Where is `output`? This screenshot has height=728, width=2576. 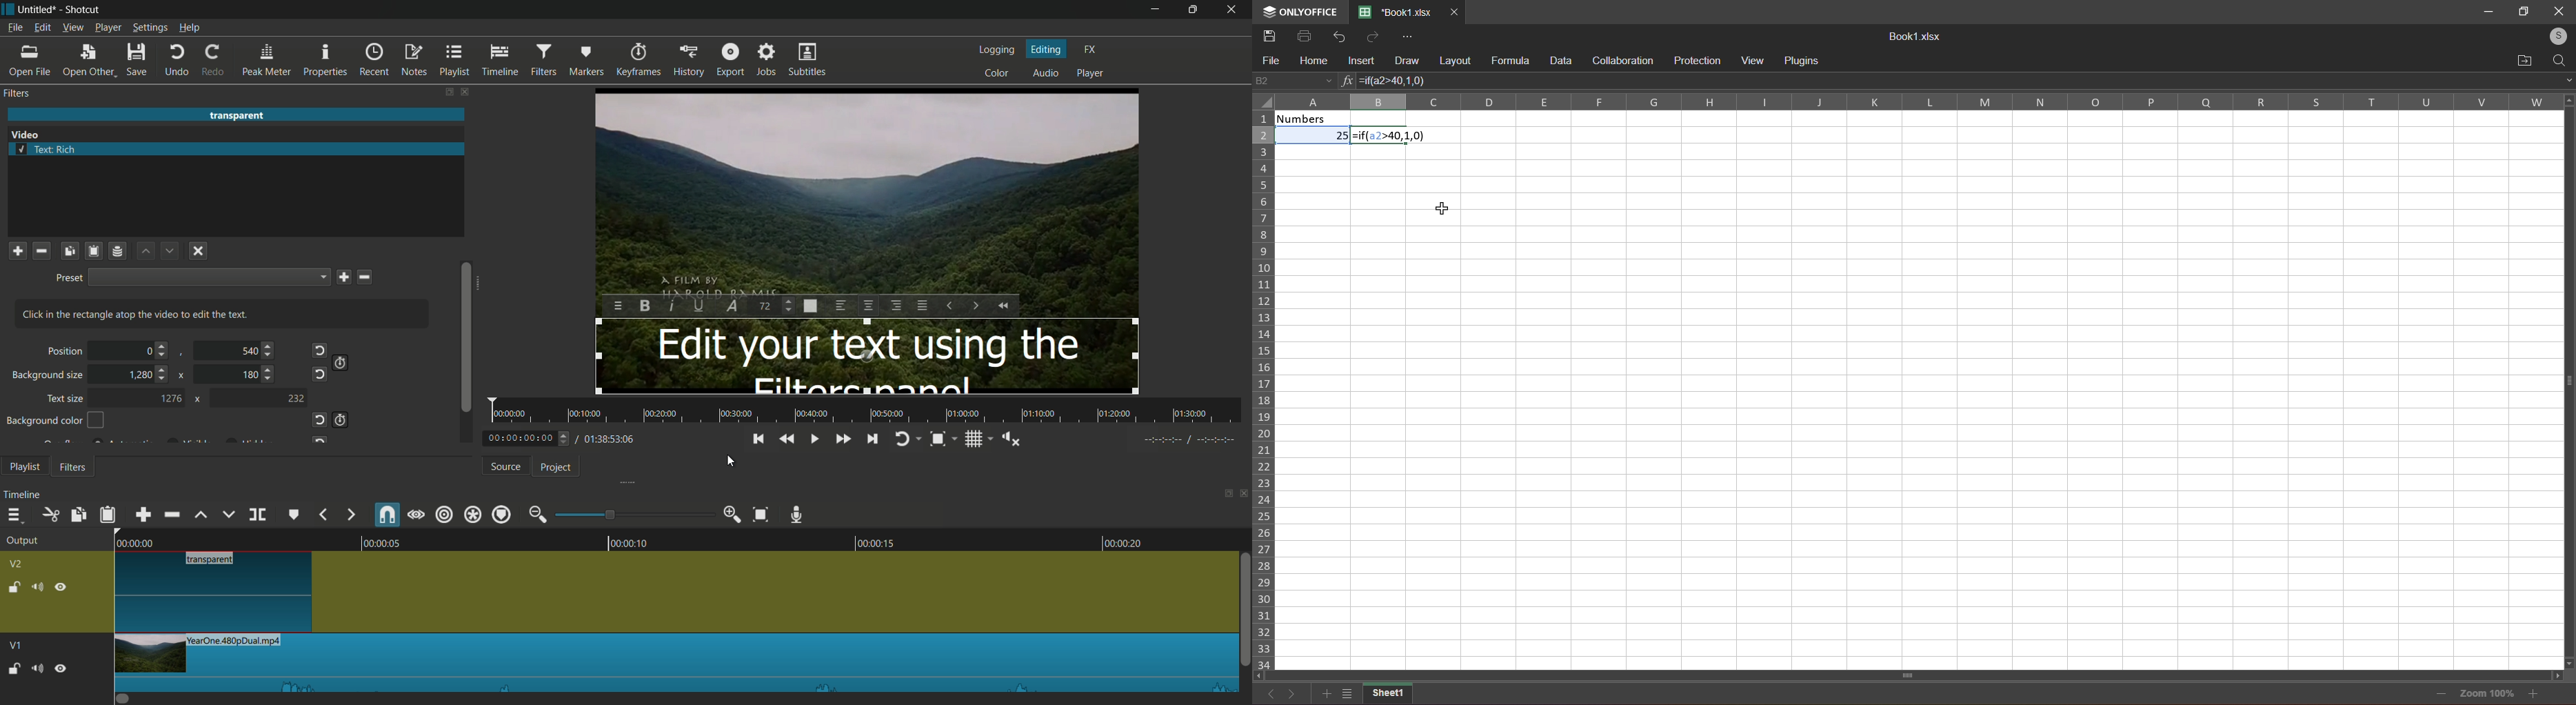 output is located at coordinates (21, 541).